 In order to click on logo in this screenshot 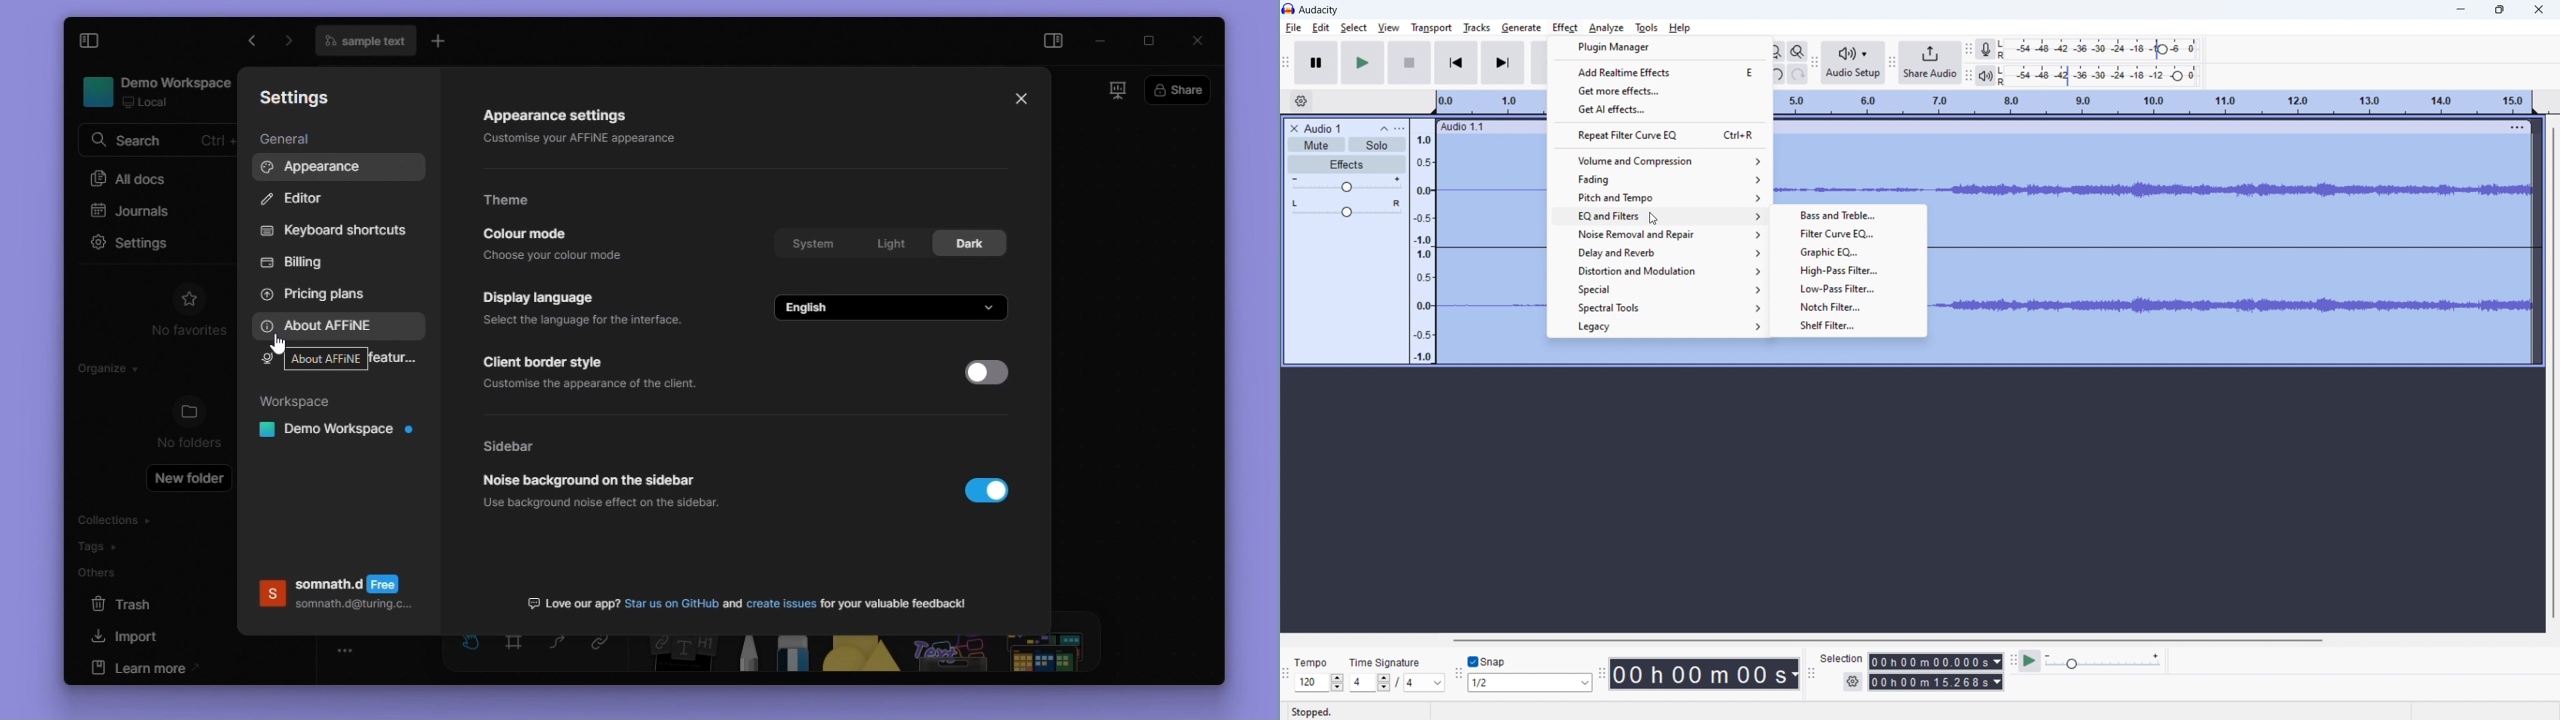, I will do `click(1289, 8)`.